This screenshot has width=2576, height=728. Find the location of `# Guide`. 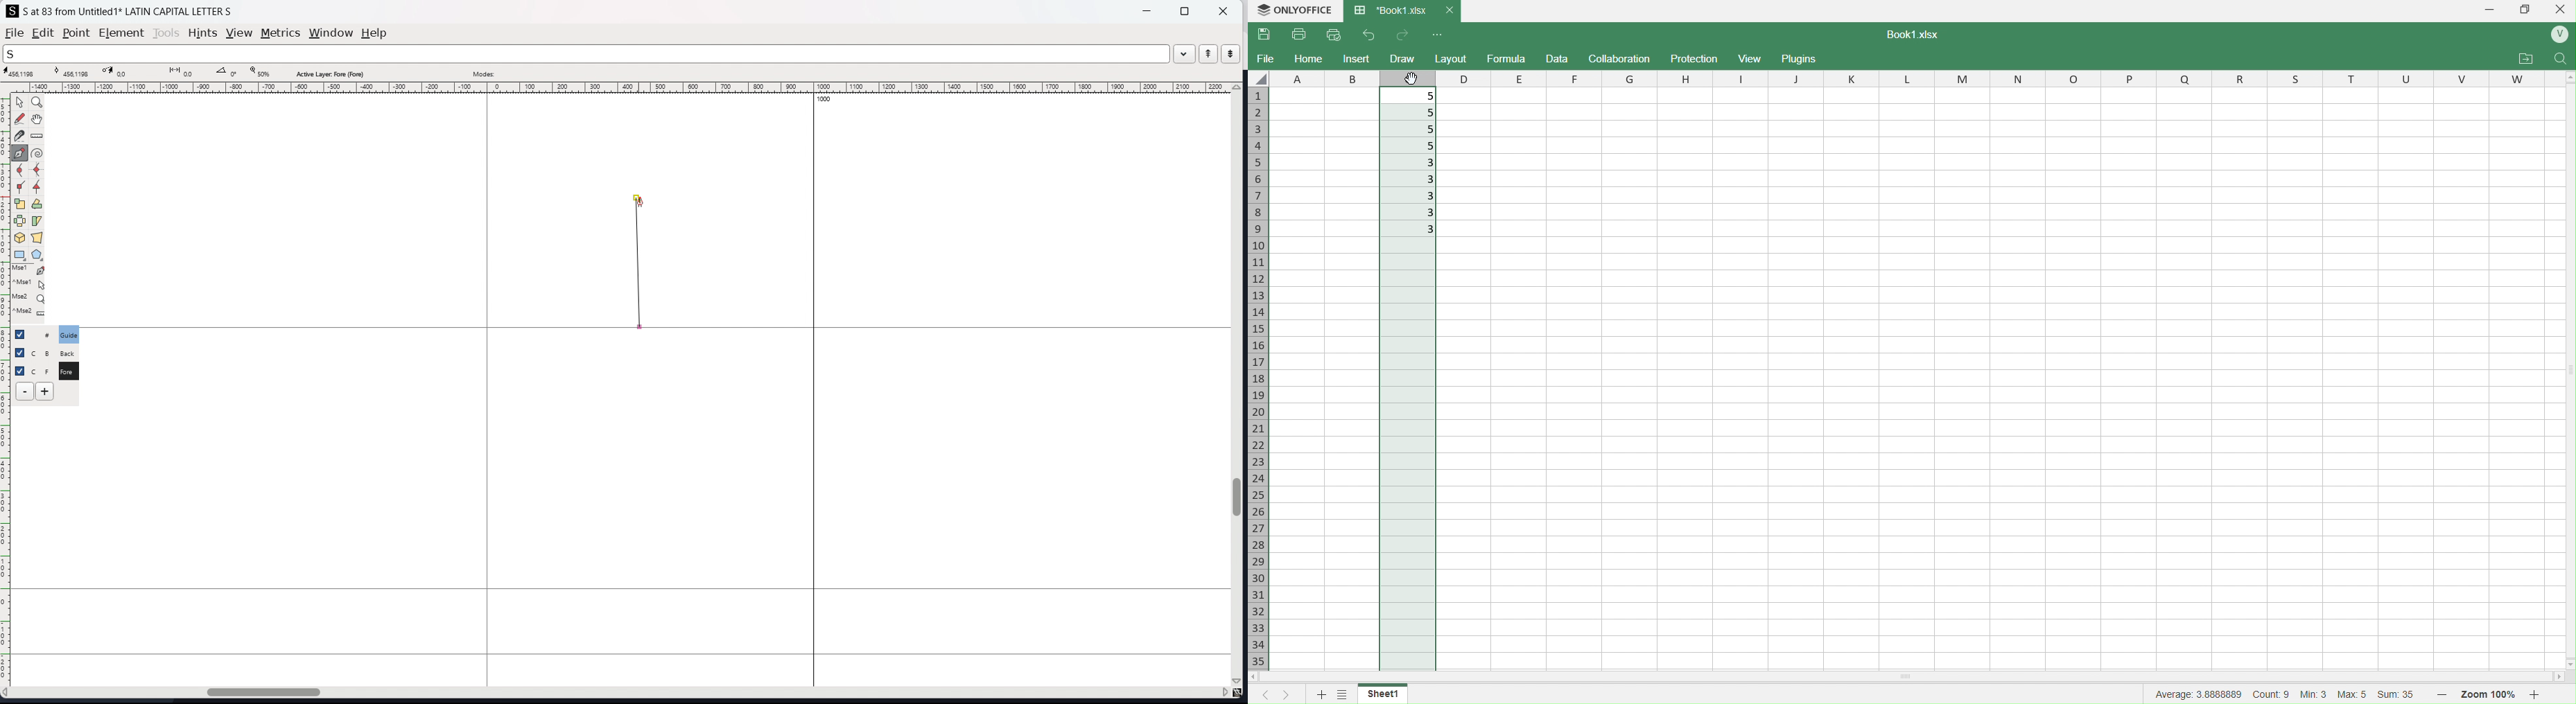

# Guide is located at coordinates (70, 334).